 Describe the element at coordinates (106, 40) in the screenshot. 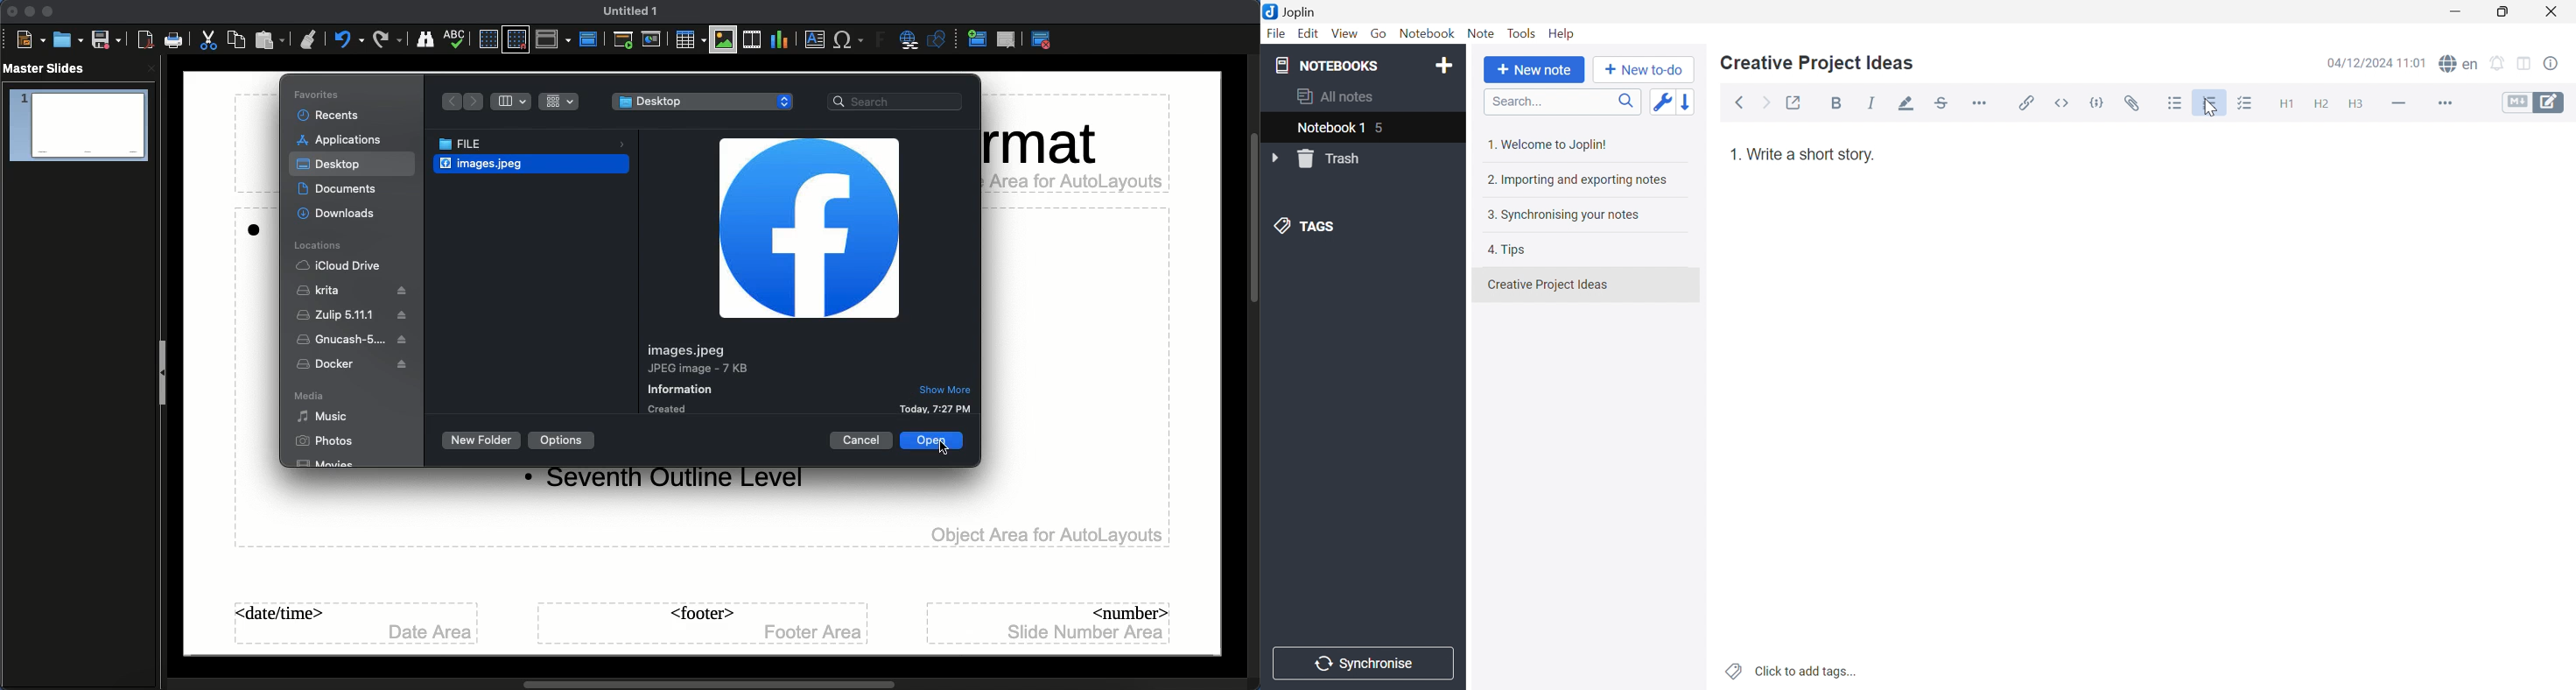

I see `Save` at that location.